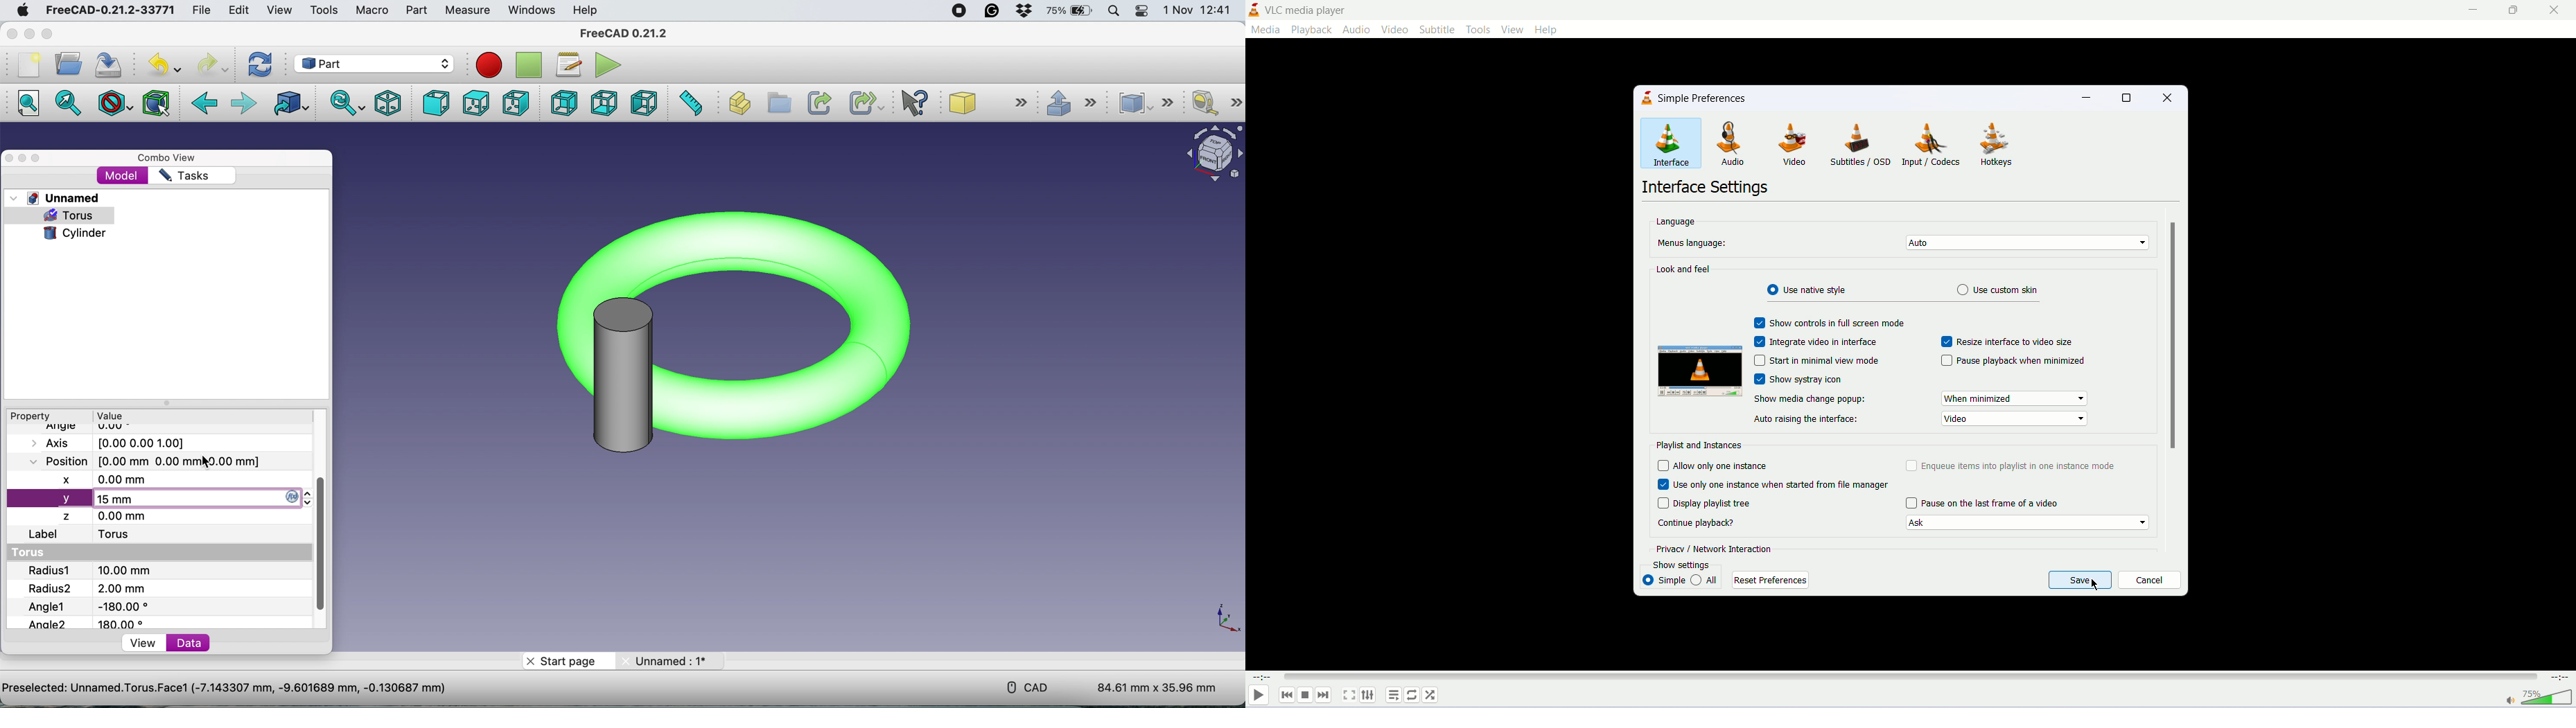 The height and width of the screenshot is (728, 2576). I want to click on front, so click(437, 104).